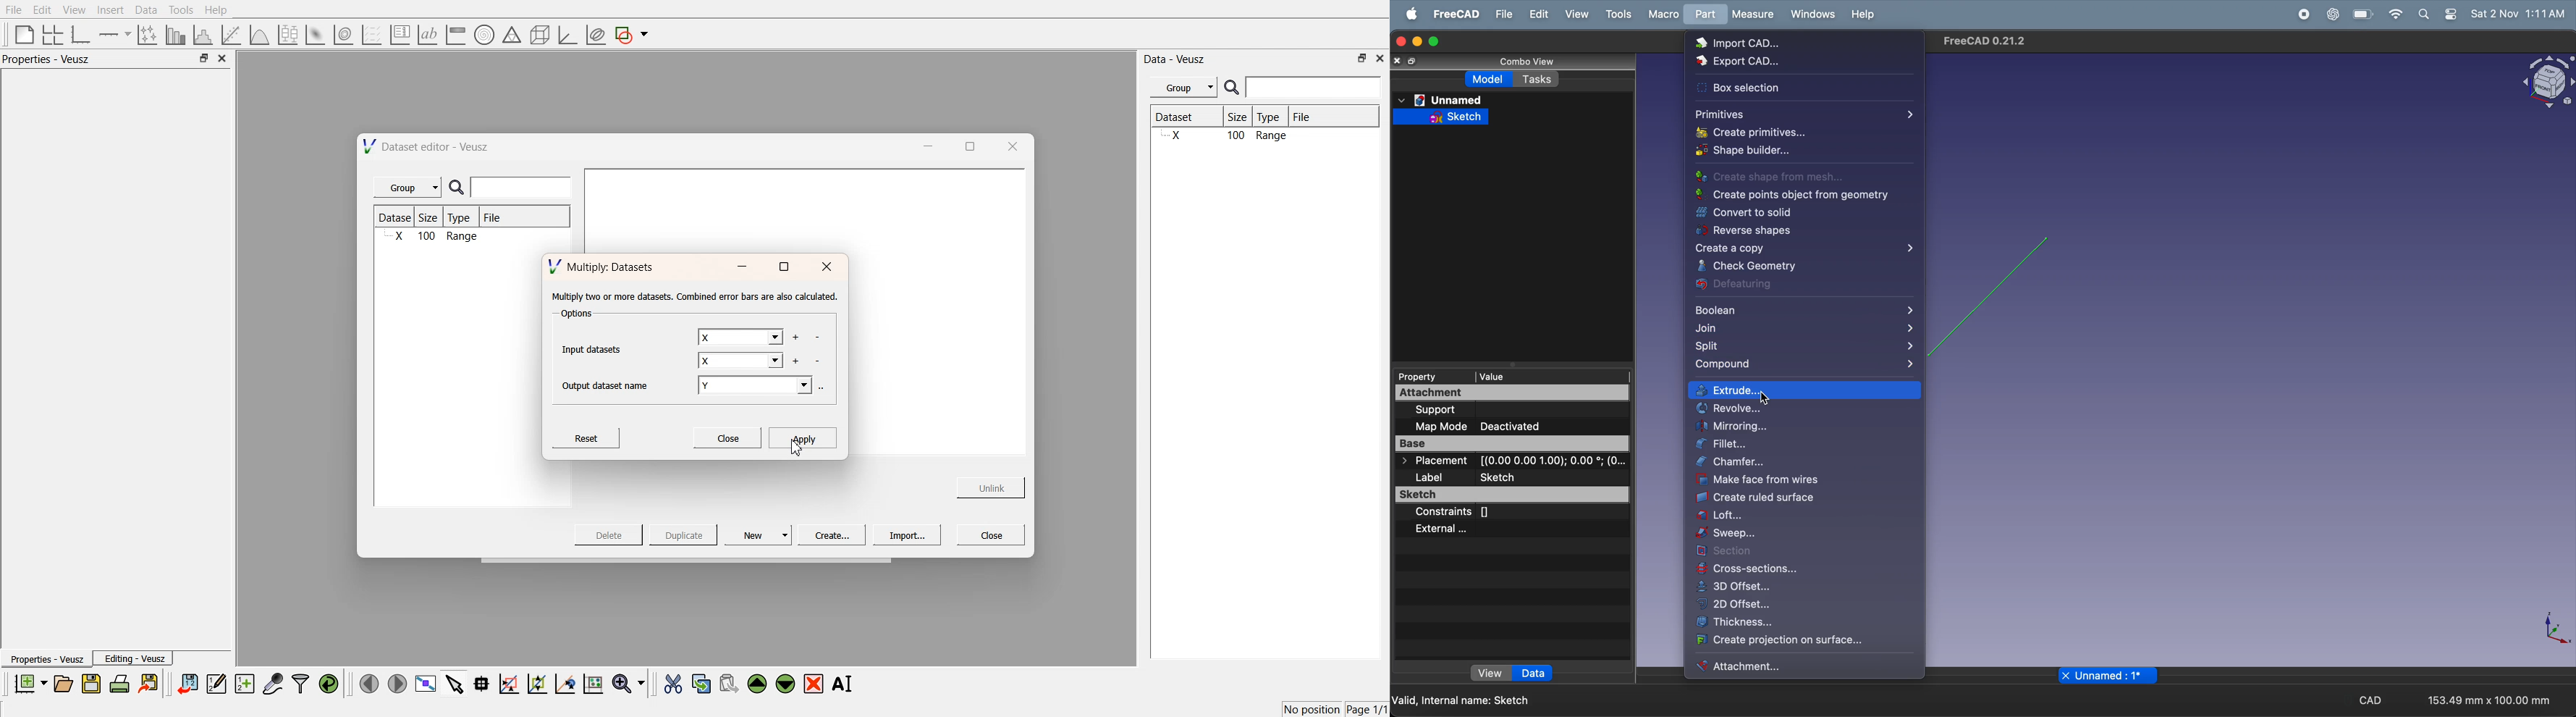  Describe the element at coordinates (43, 9) in the screenshot. I see `Edit` at that location.